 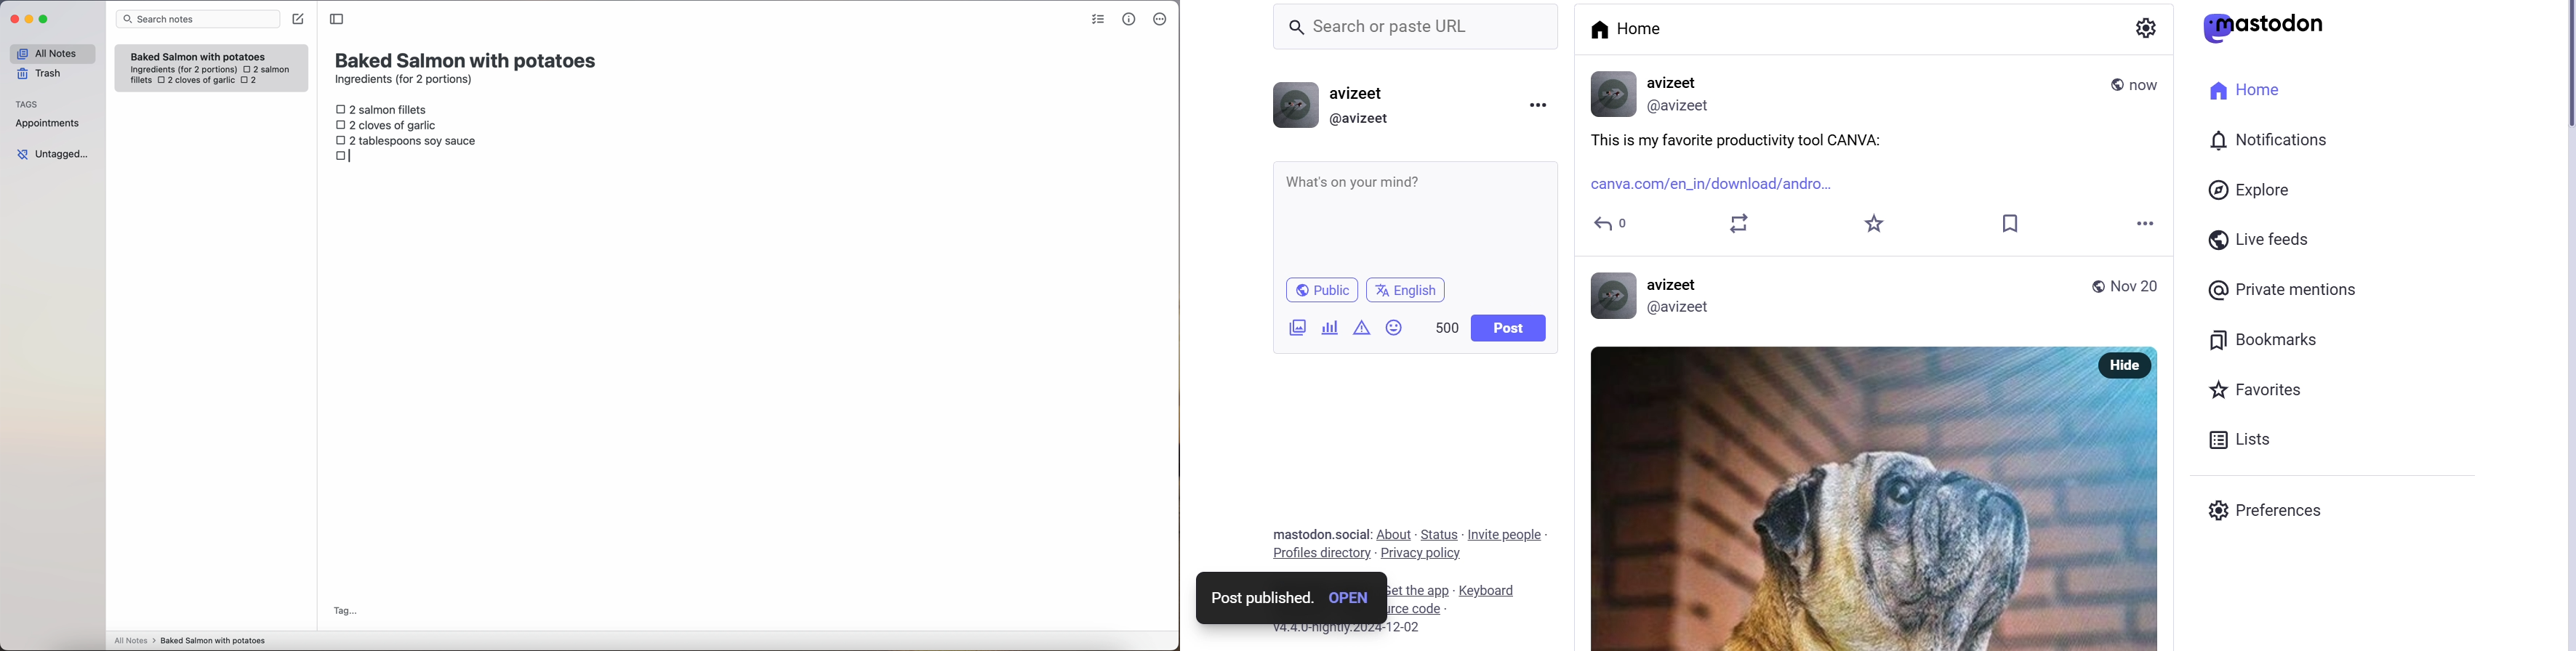 What do you see at coordinates (2261, 340) in the screenshot?
I see `bookmarks` at bounding box center [2261, 340].